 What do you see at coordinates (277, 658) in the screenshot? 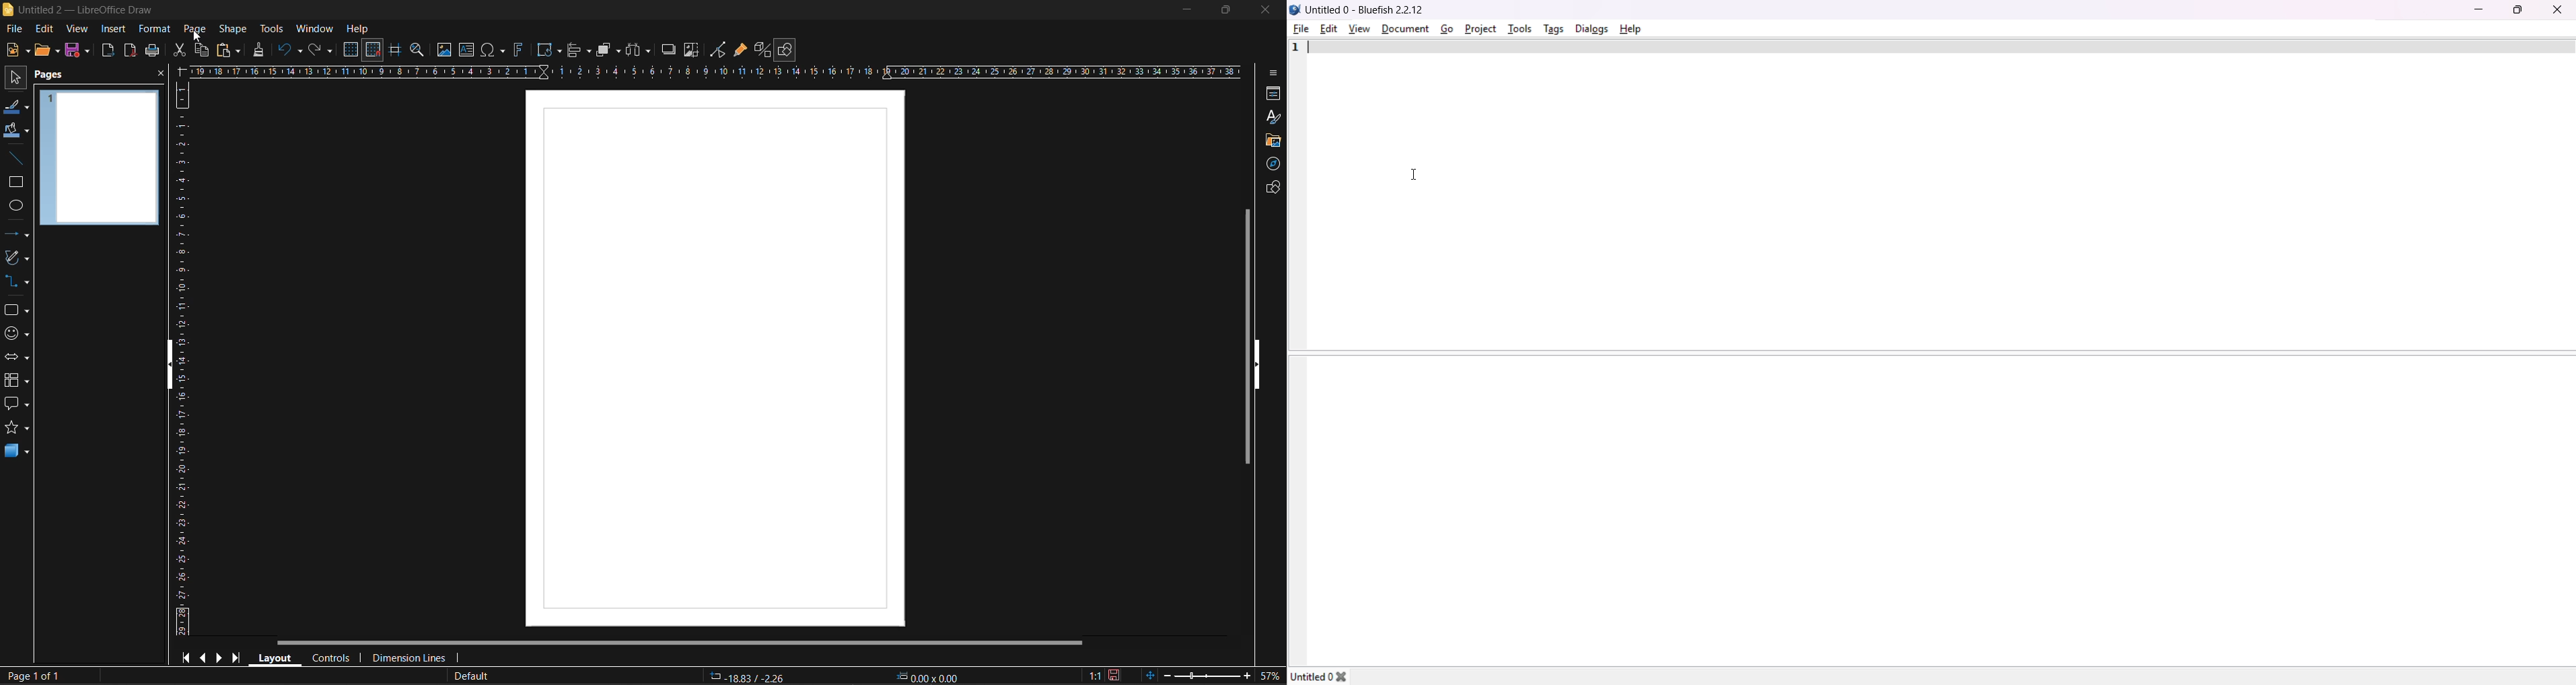
I see `layout` at bounding box center [277, 658].